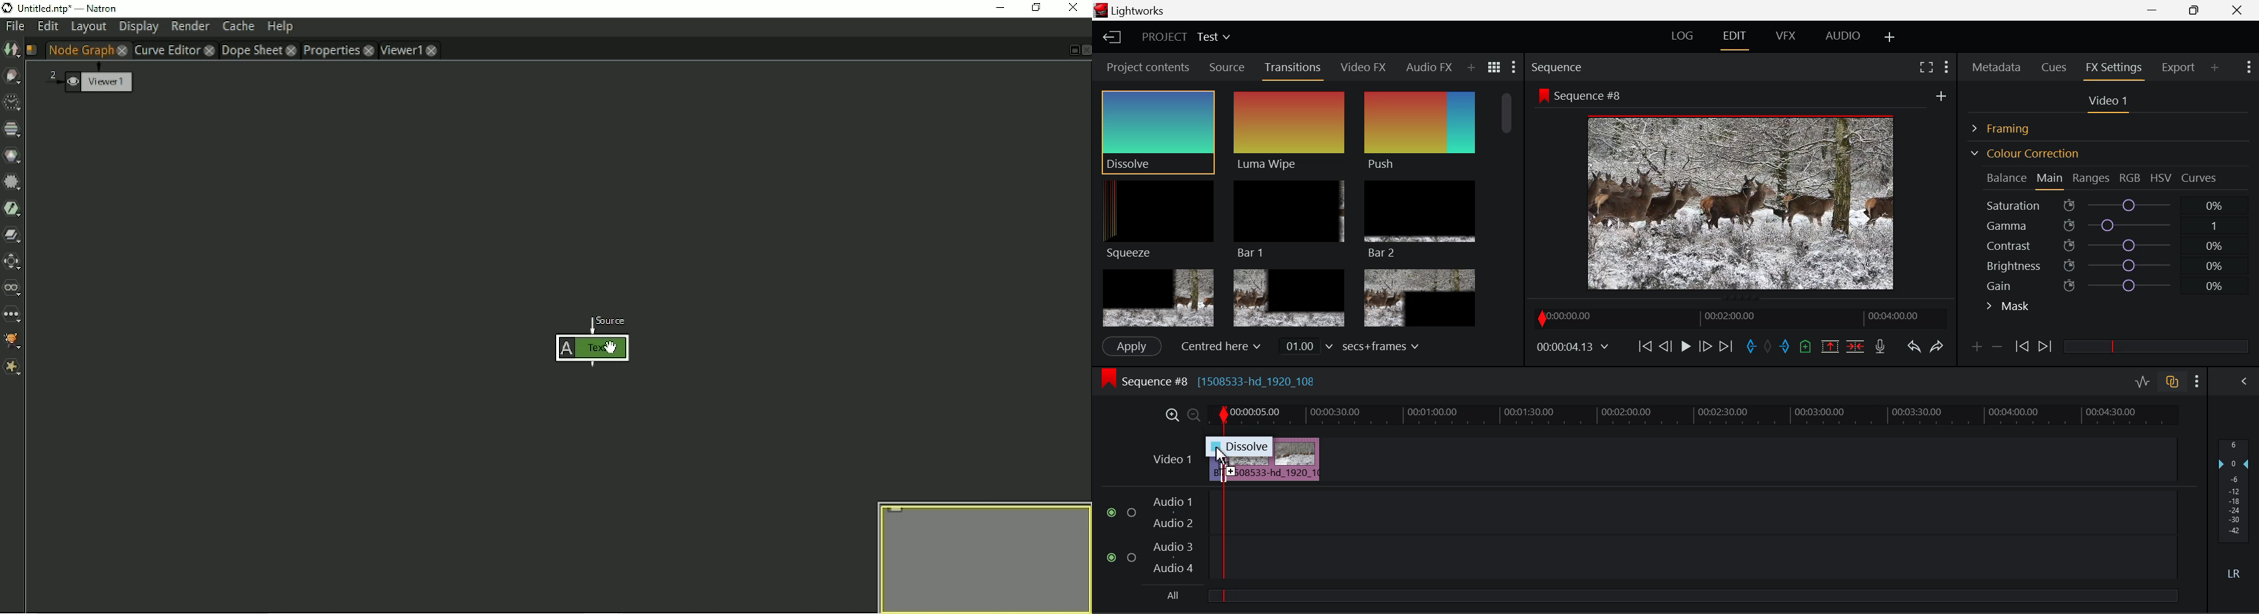 This screenshot has width=2268, height=616. I want to click on Remove All Marks, so click(1769, 348).